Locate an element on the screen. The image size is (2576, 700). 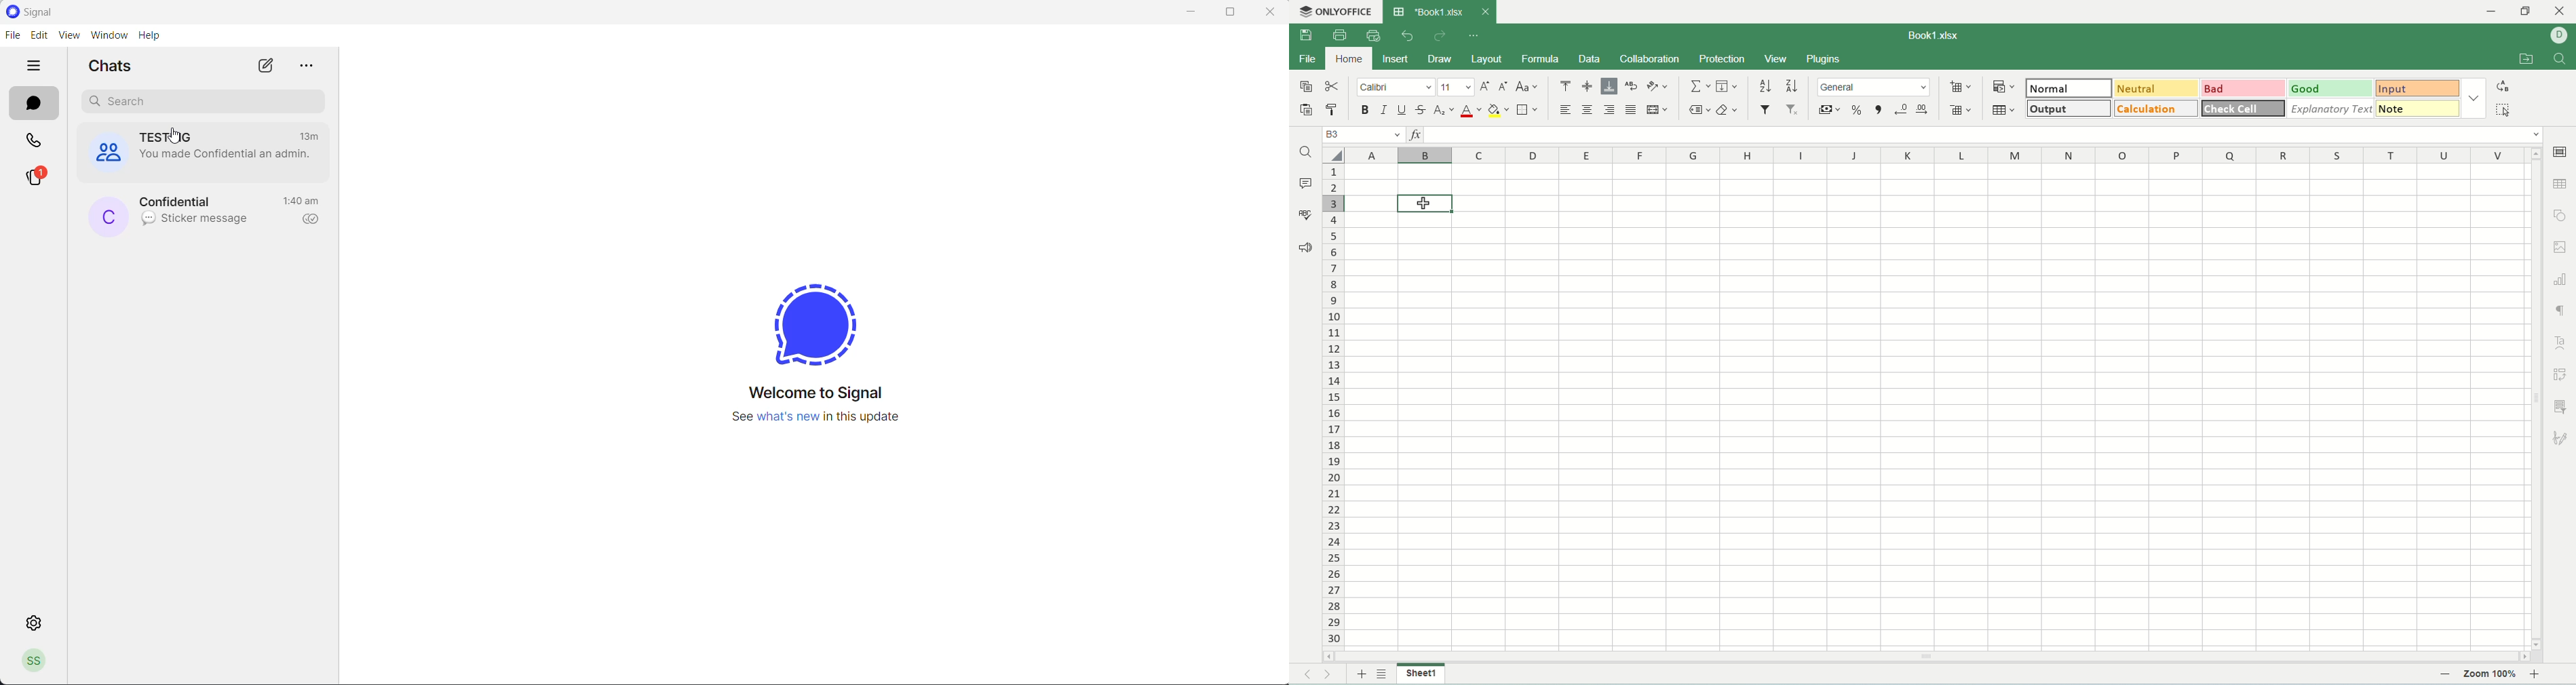
admin change notification is located at coordinates (226, 159).